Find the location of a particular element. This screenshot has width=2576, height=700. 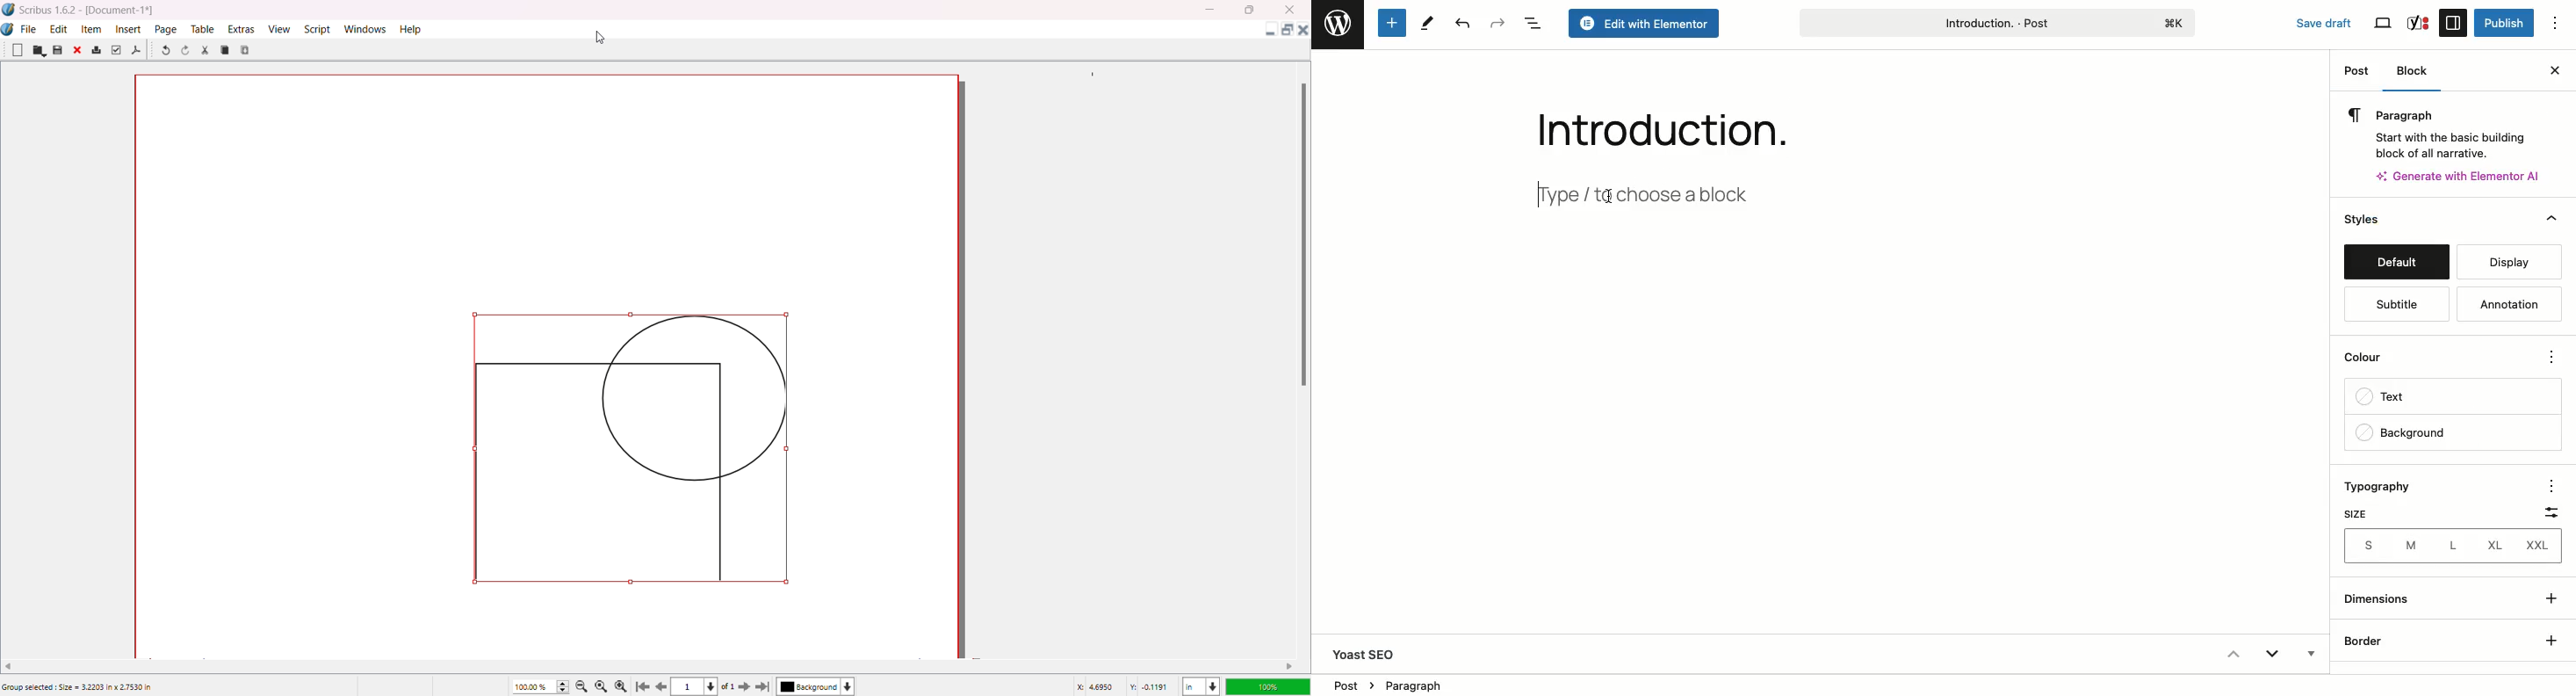

Zoom out is located at coordinates (584, 686).